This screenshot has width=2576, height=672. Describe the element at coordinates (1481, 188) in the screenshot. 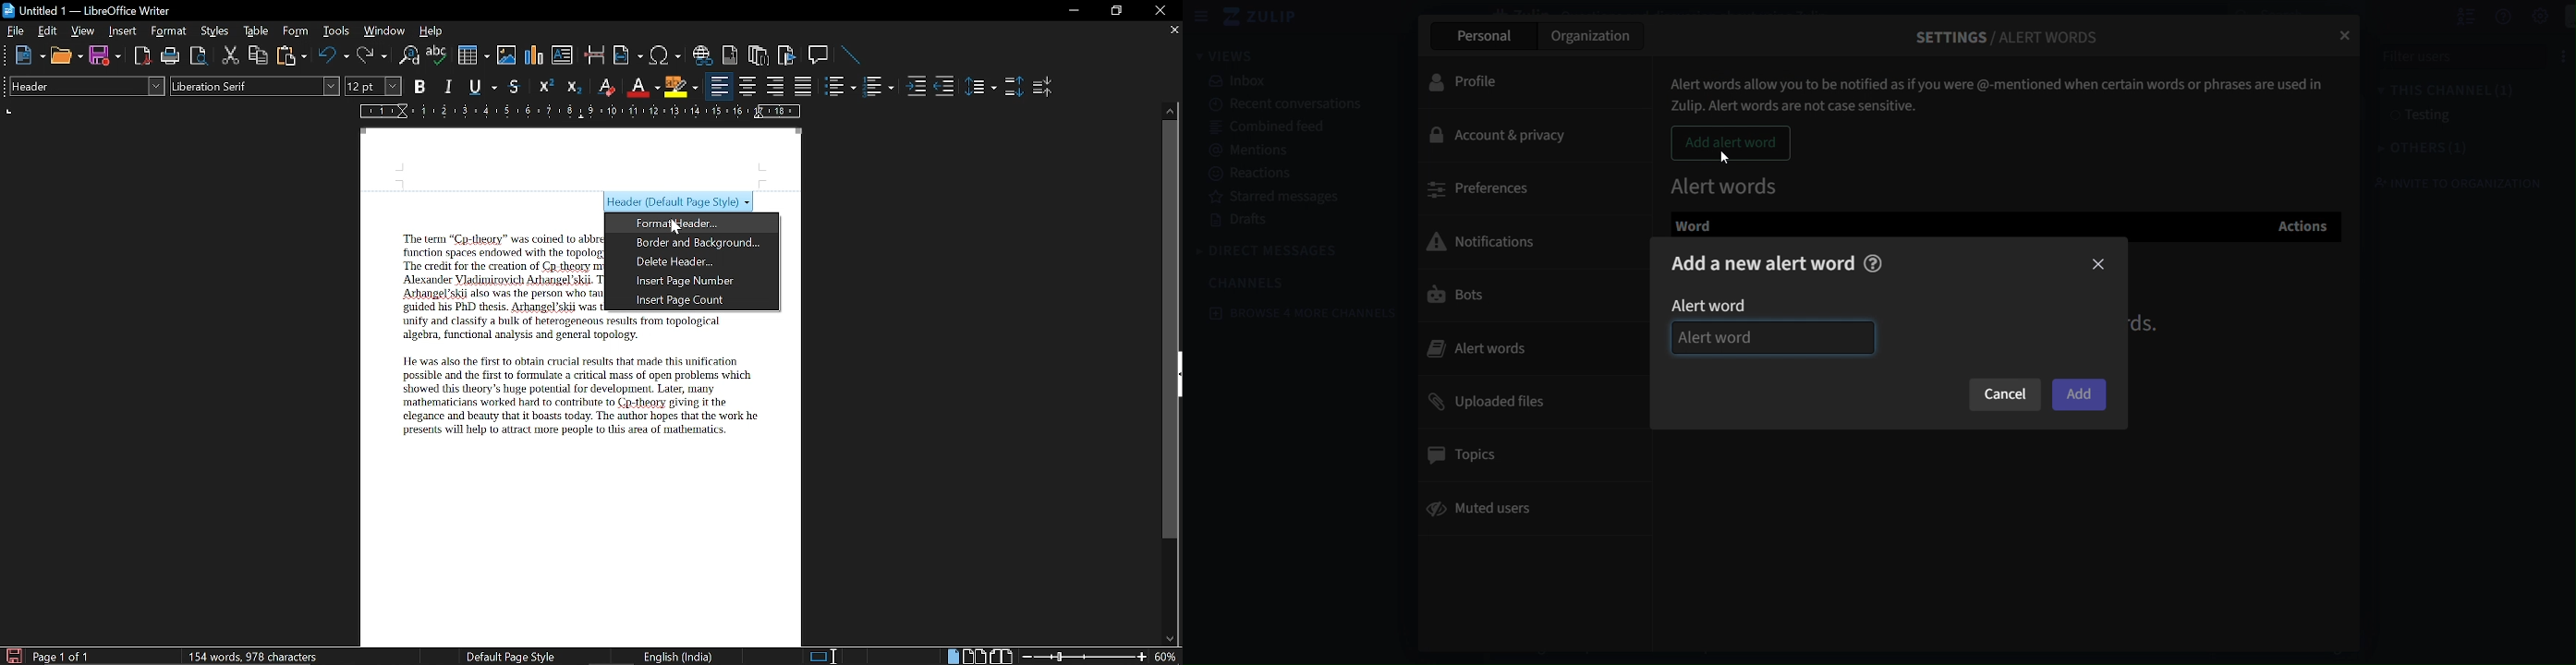

I see `preferences` at that location.